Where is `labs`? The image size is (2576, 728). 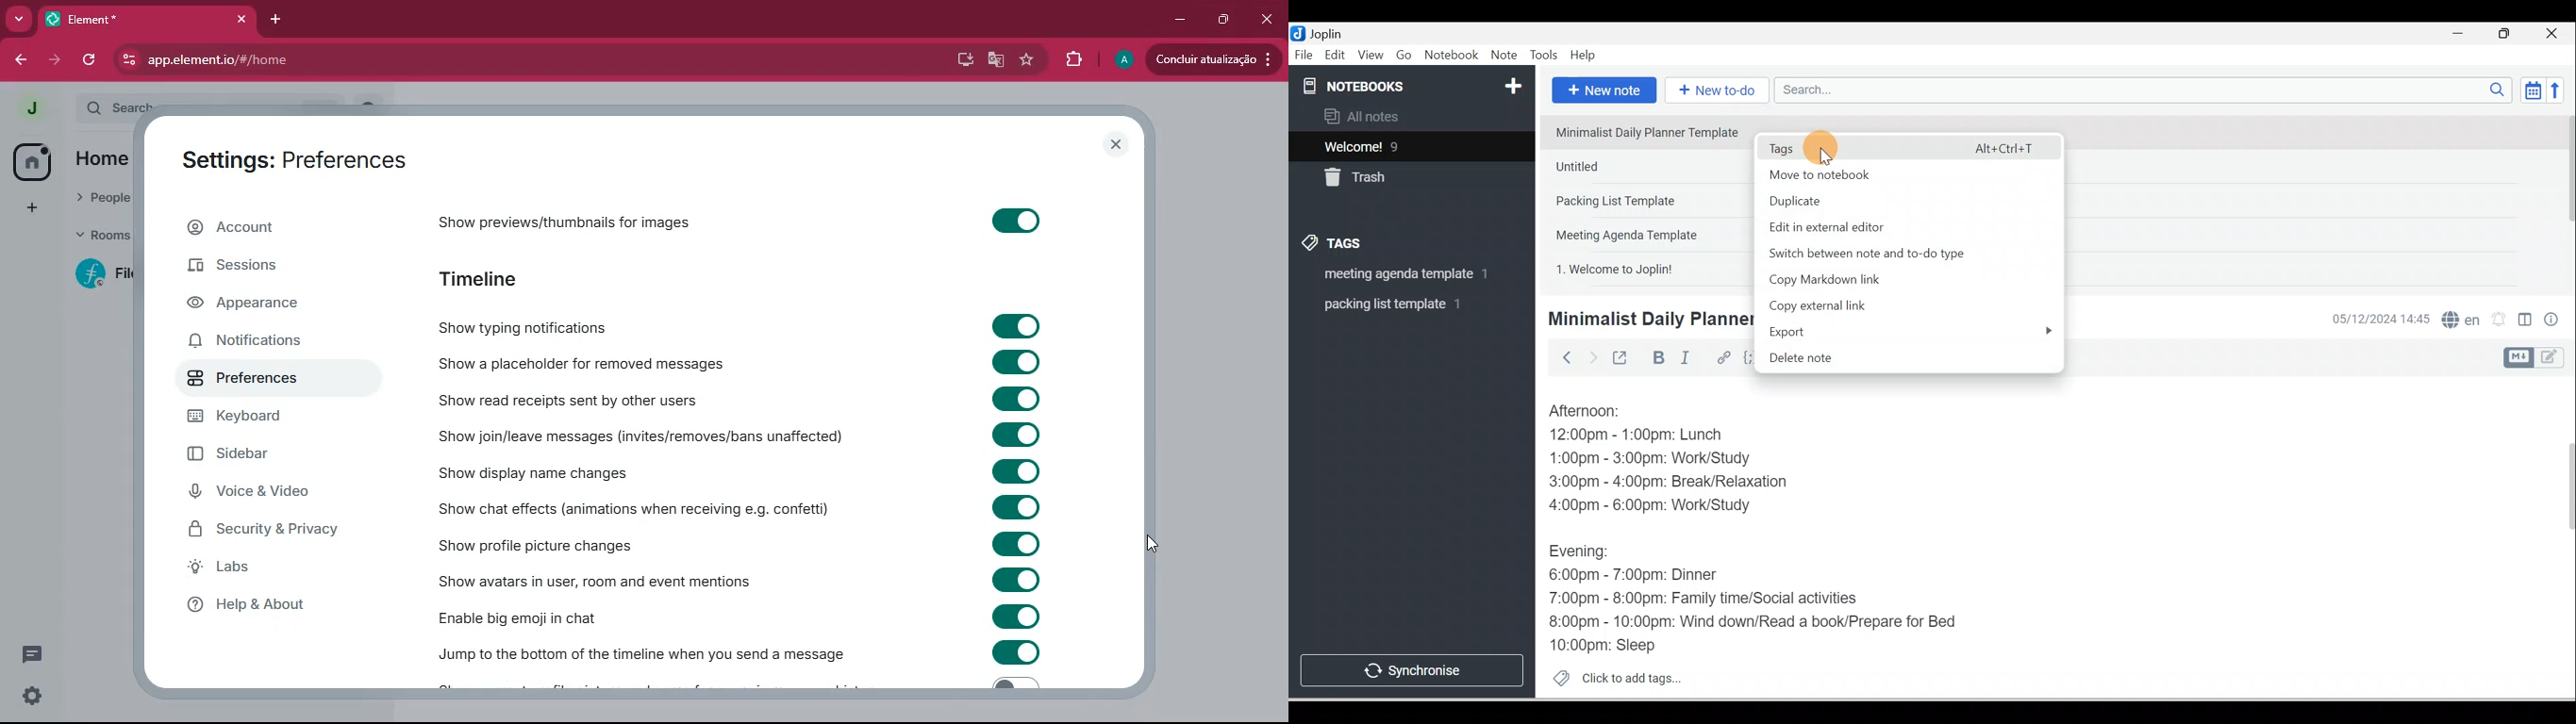
labs is located at coordinates (287, 571).